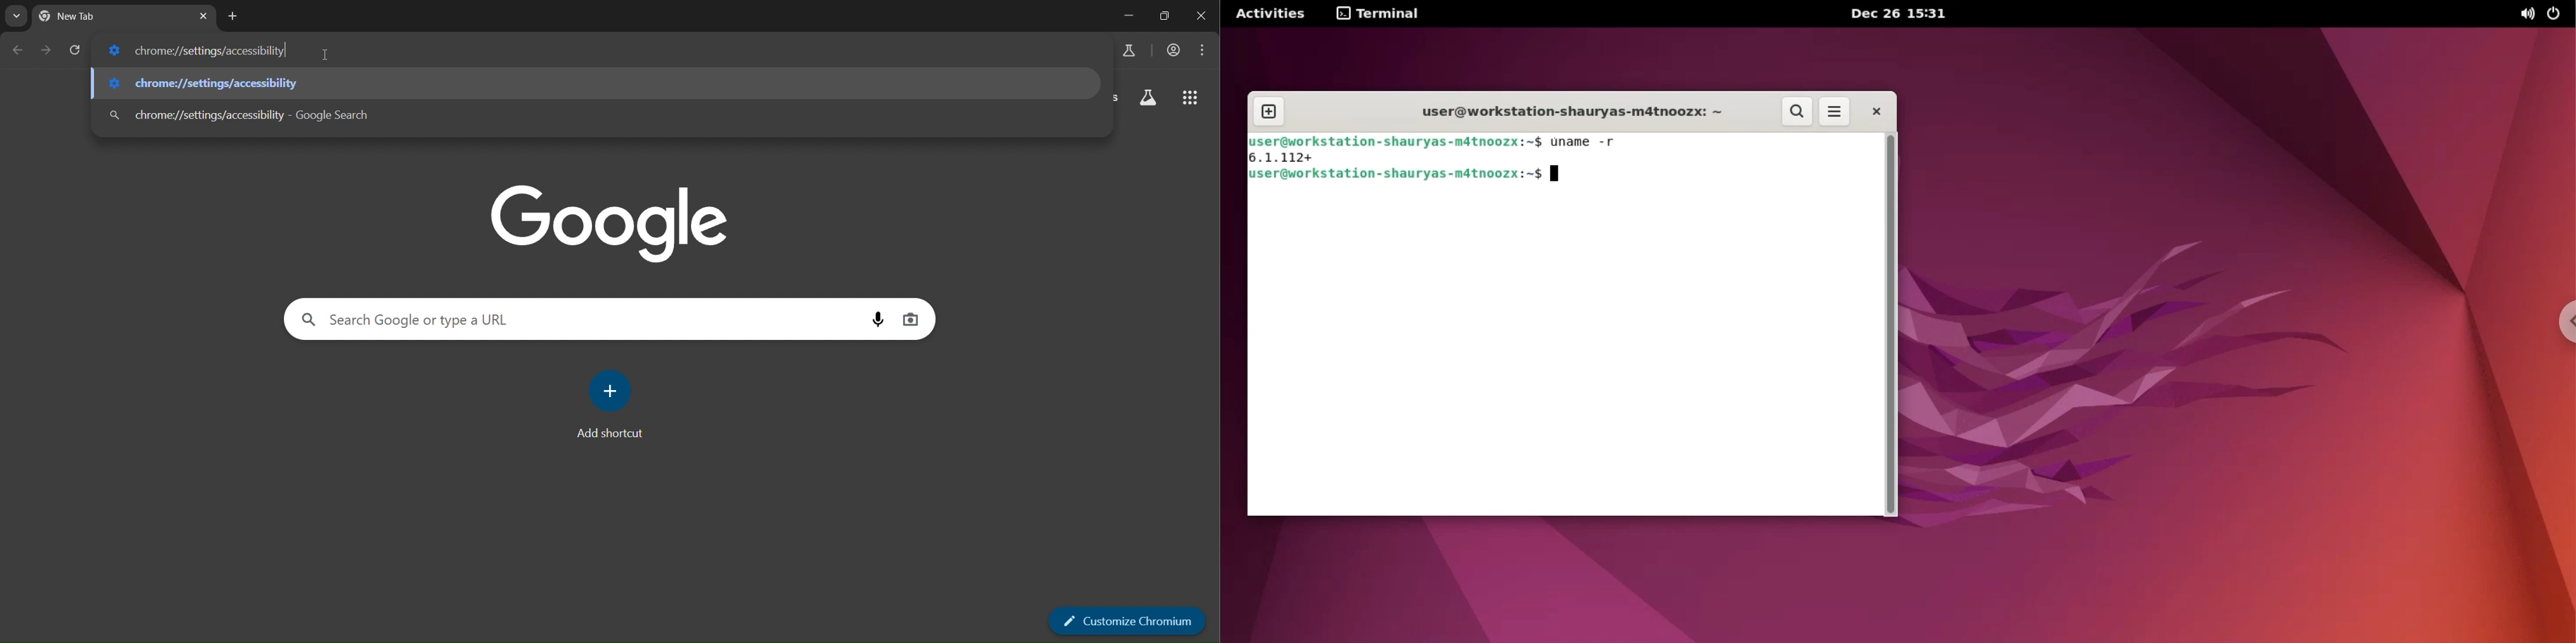  I want to click on menu, so click(1205, 48).